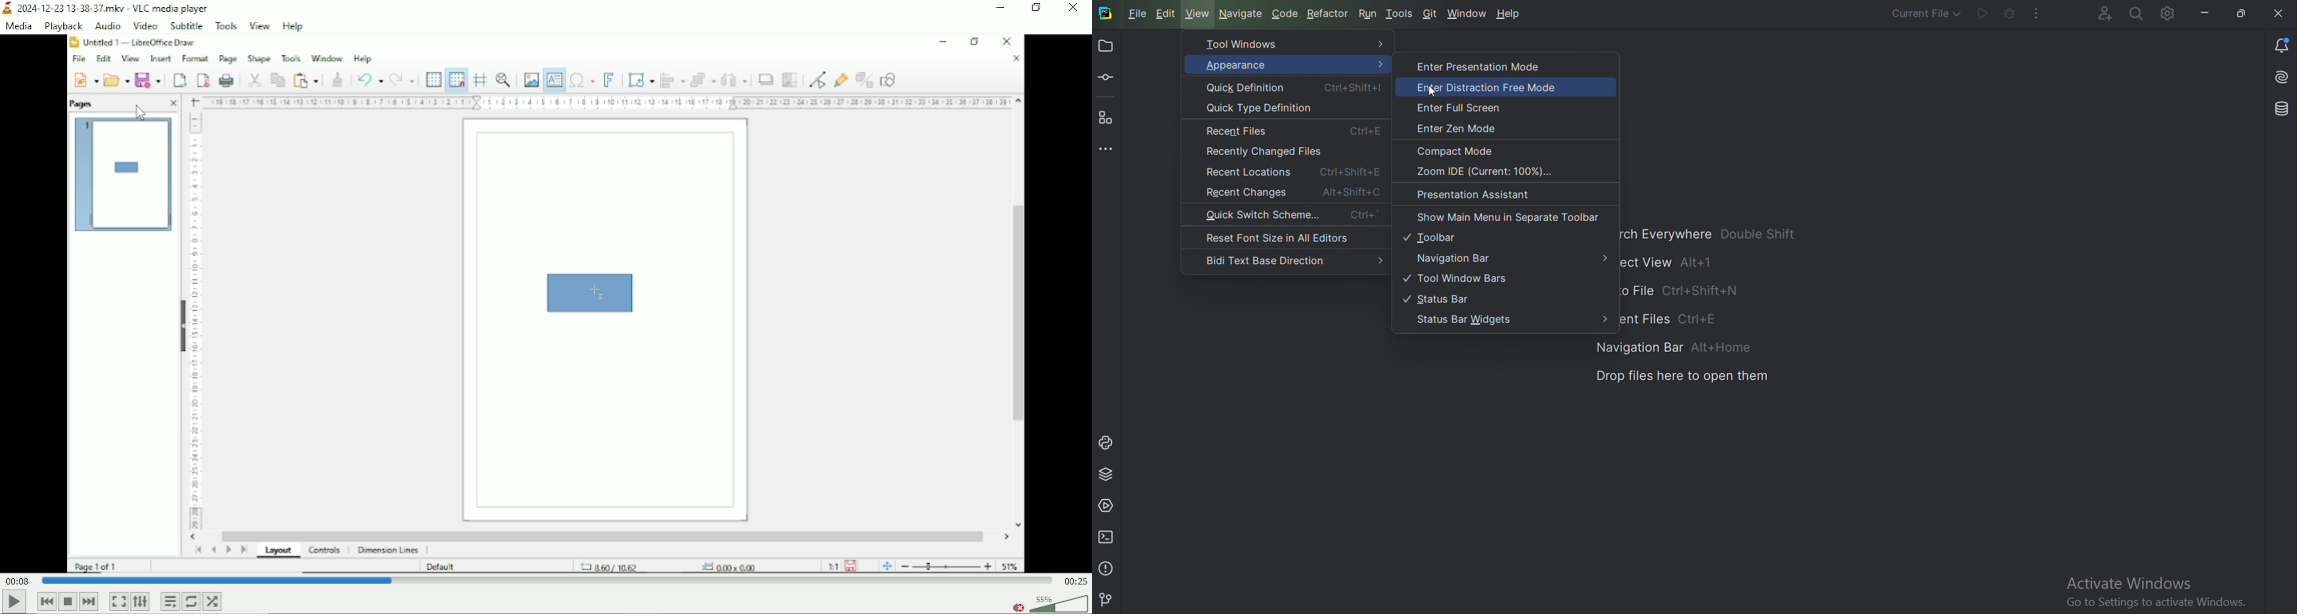  What do you see at coordinates (1499, 87) in the screenshot?
I see `Enter distraction free mode` at bounding box center [1499, 87].